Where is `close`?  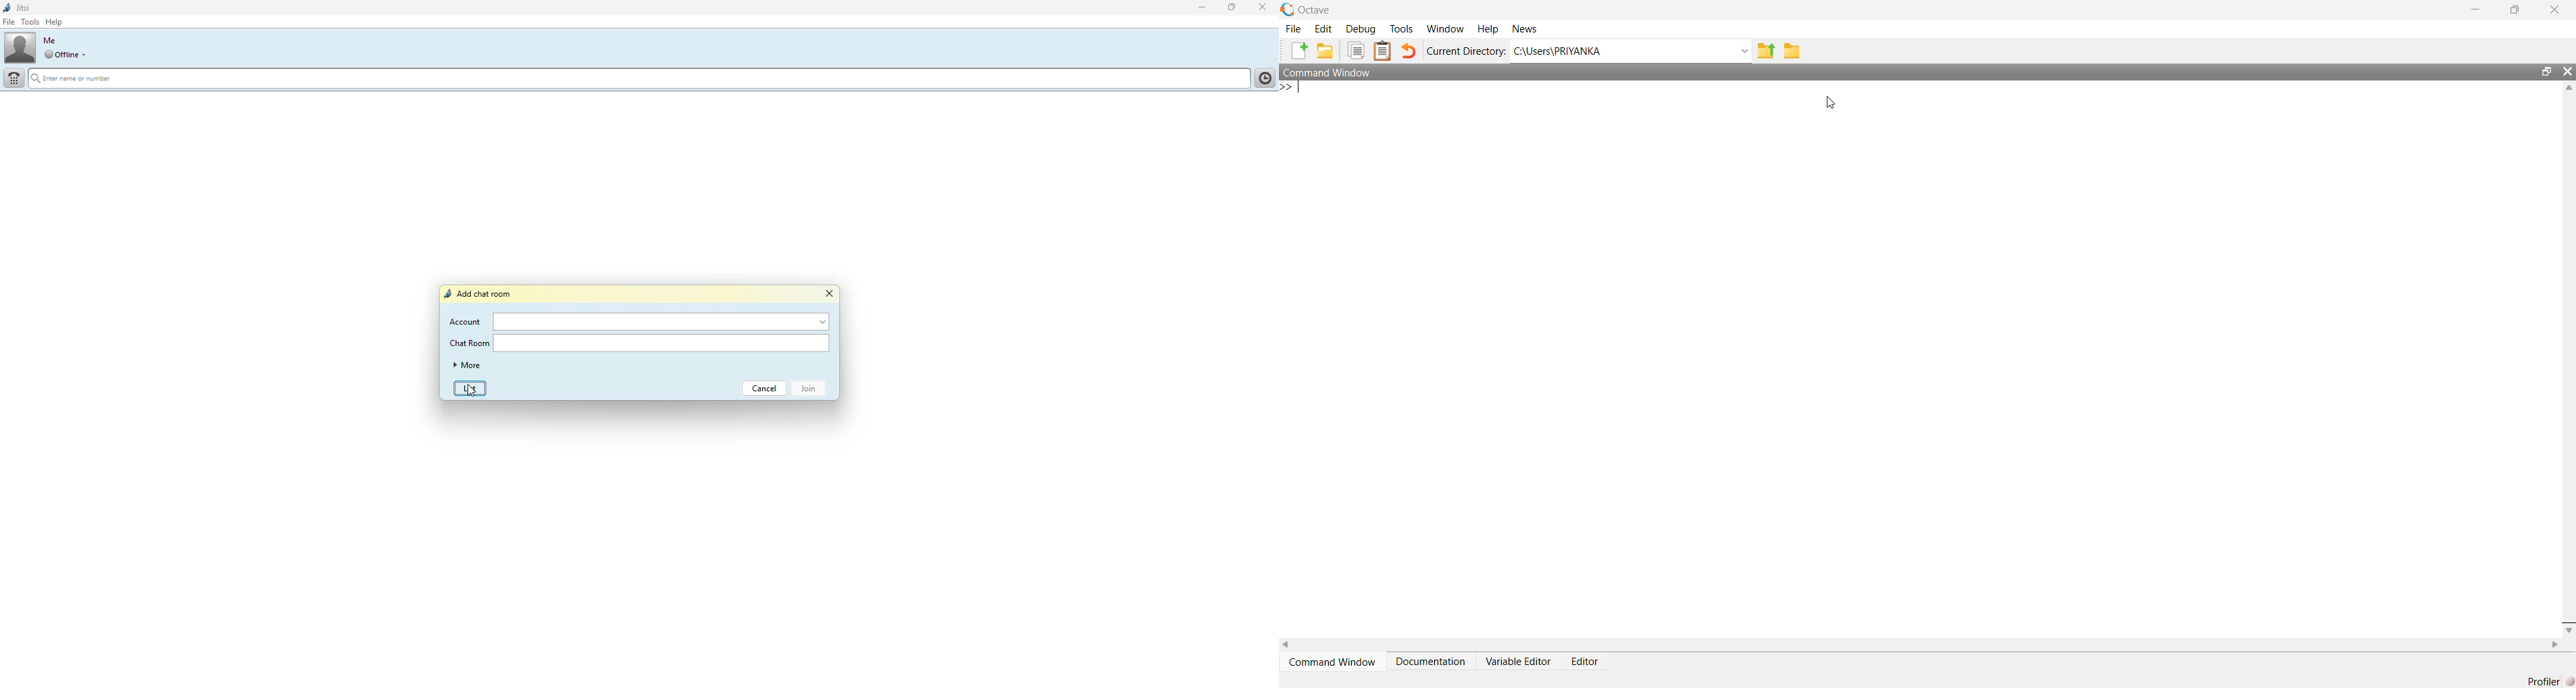 close is located at coordinates (2555, 9).